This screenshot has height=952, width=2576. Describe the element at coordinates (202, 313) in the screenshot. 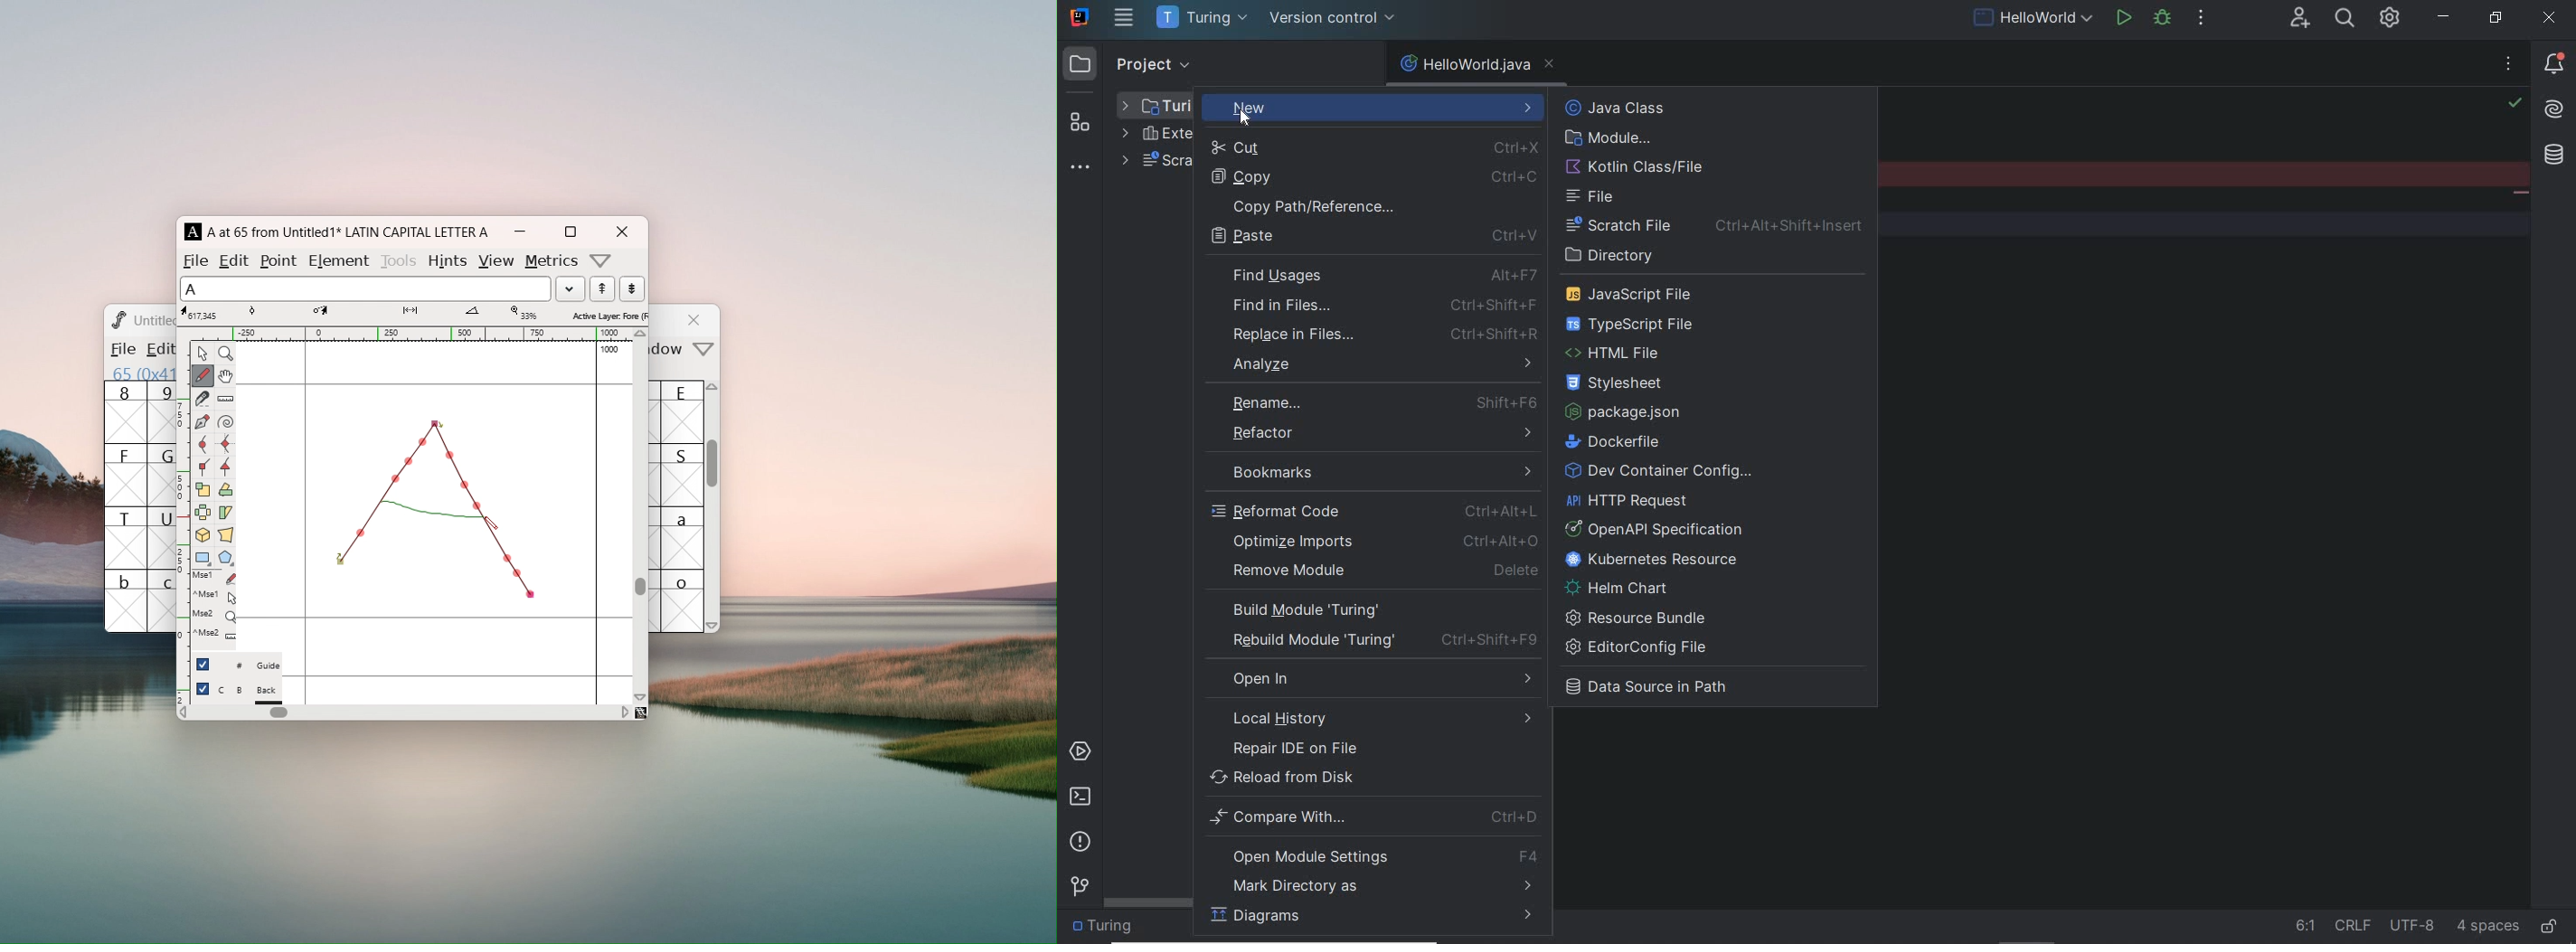

I see `cursor coordinates` at that location.